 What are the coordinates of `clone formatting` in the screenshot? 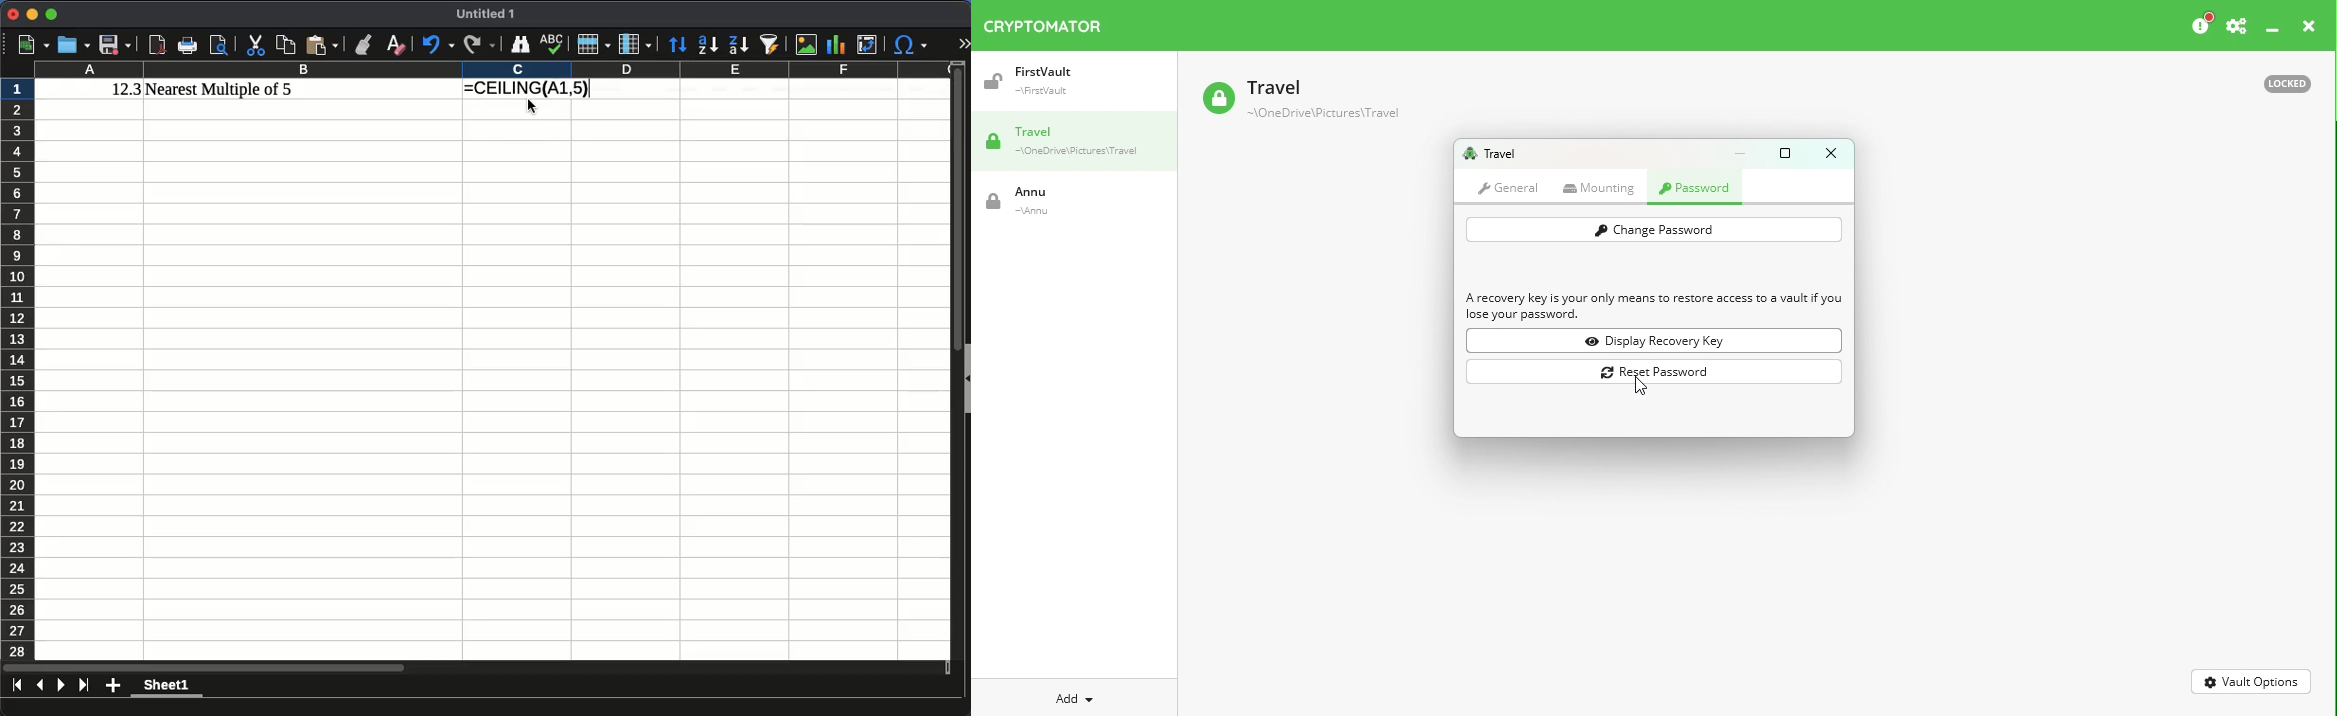 It's located at (363, 45).